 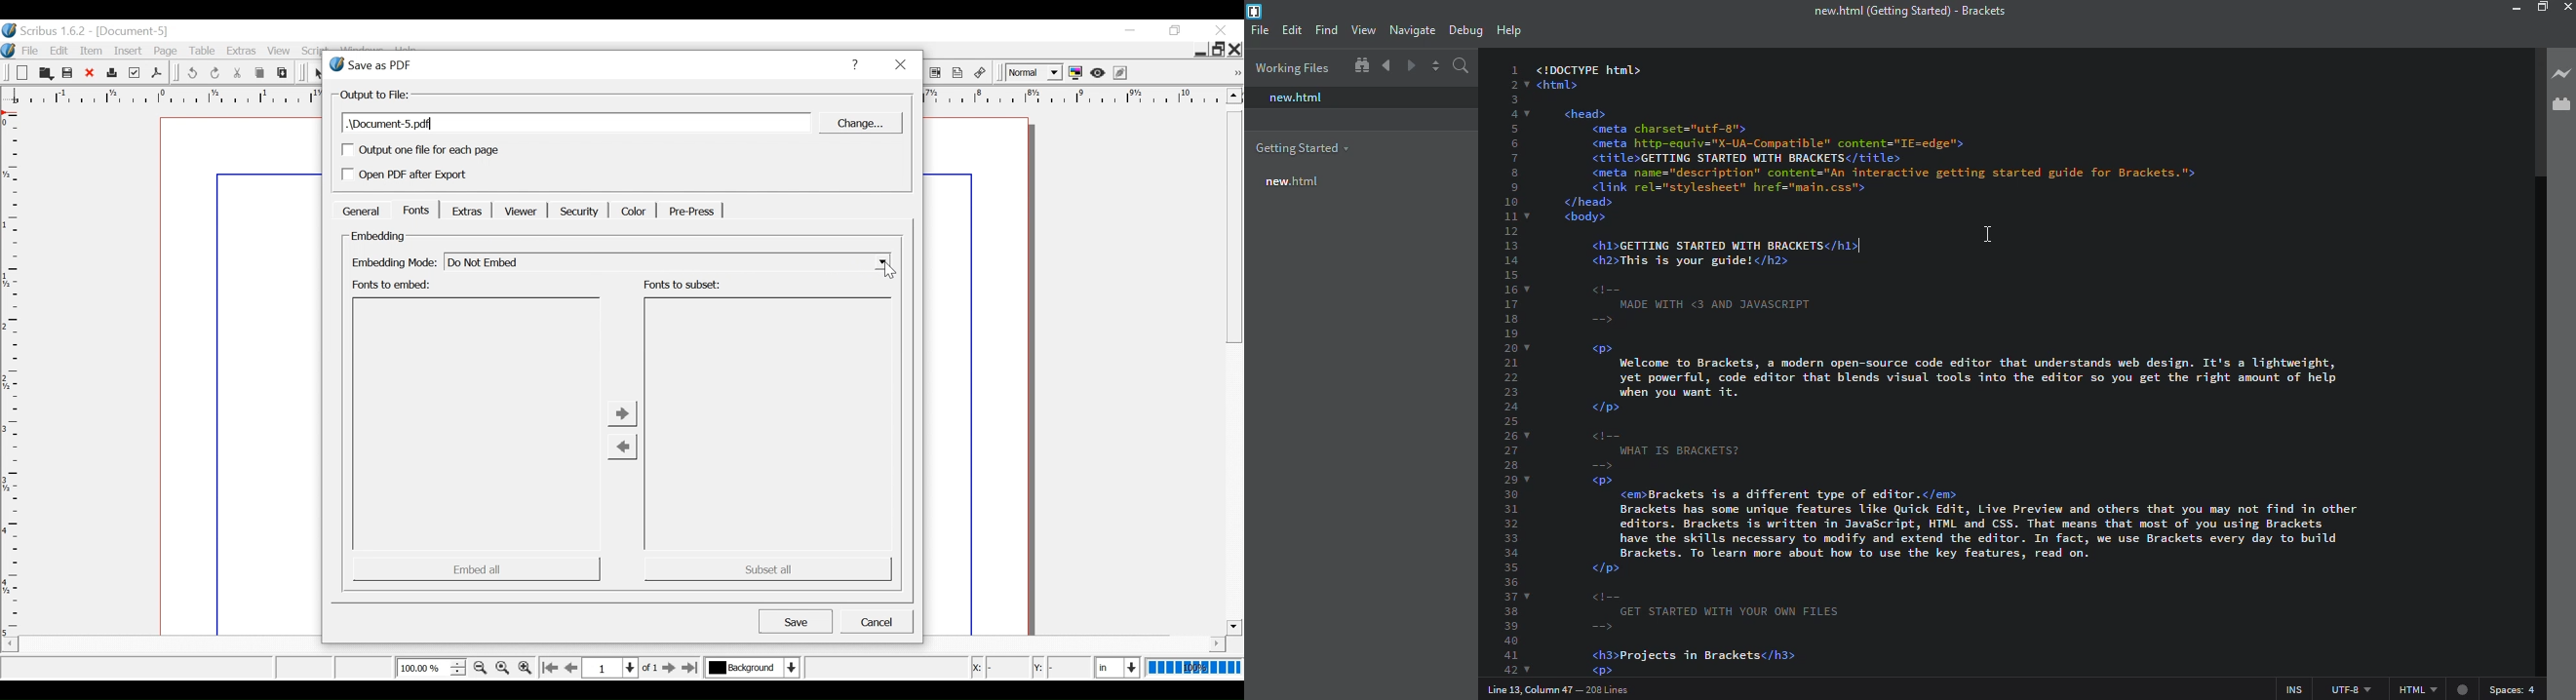 What do you see at coordinates (753, 667) in the screenshot?
I see `Current layer` at bounding box center [753, 667].